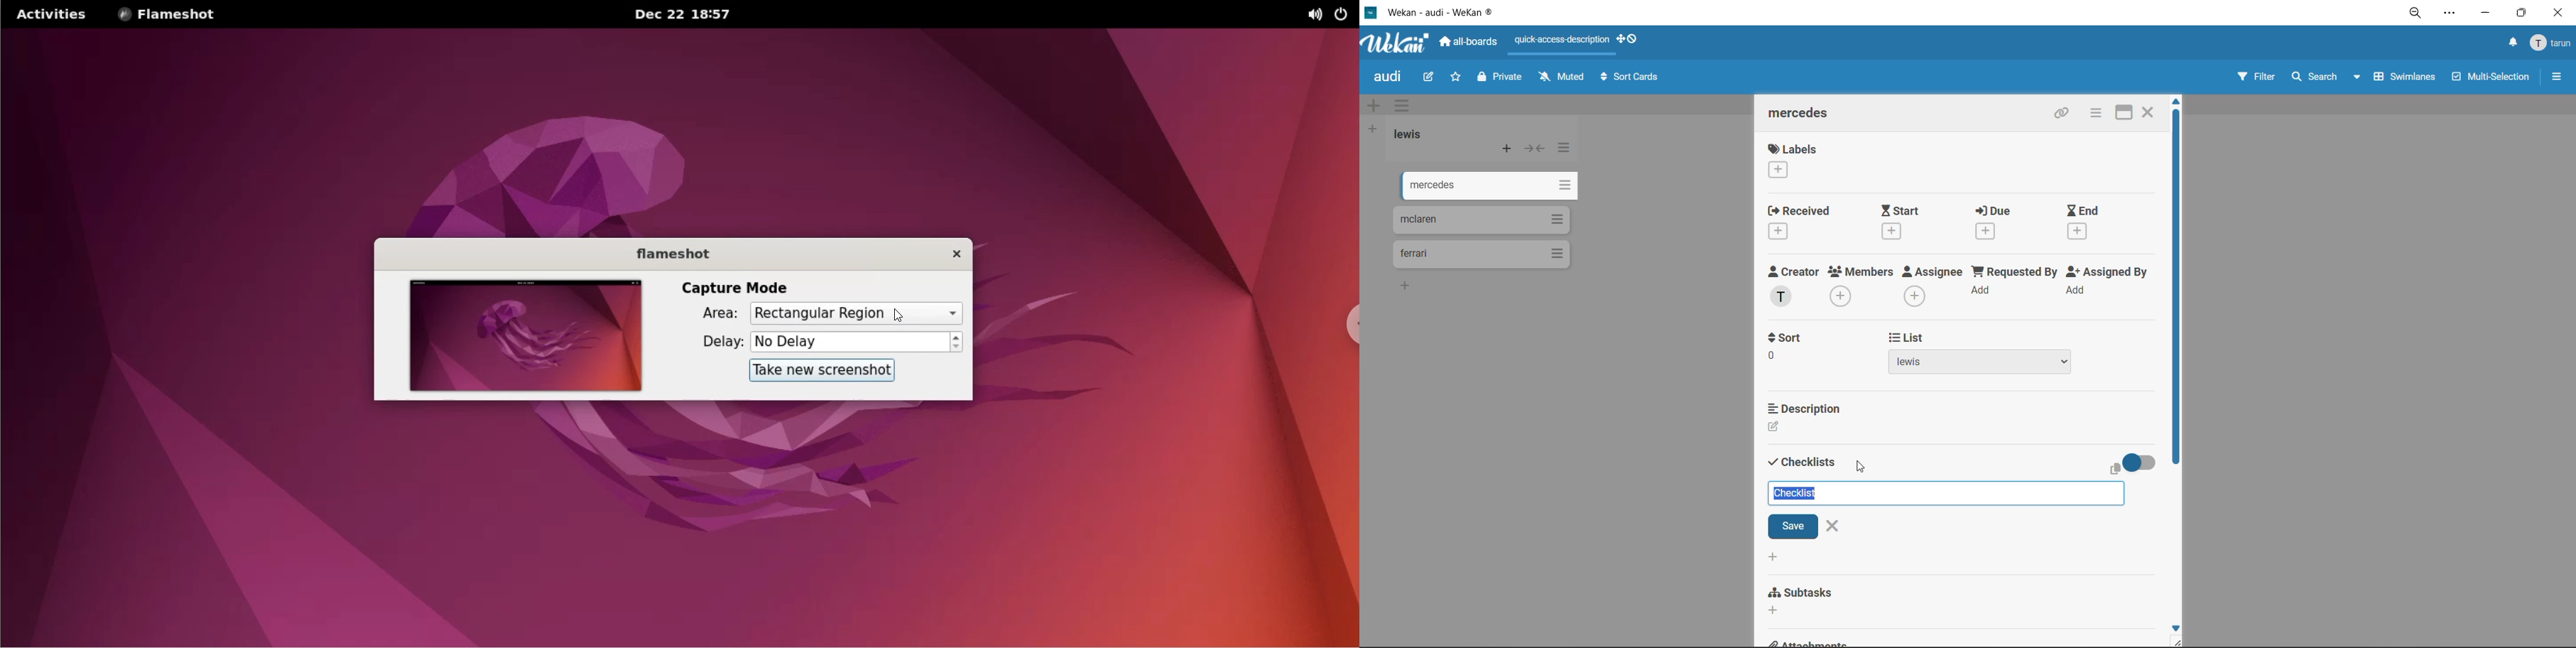 The height and width of the screenshot is (672, 2576). What do you see at coordinates (2453, 15) in the screenshot?
I see `settings` at bounding box center [2453, 15].